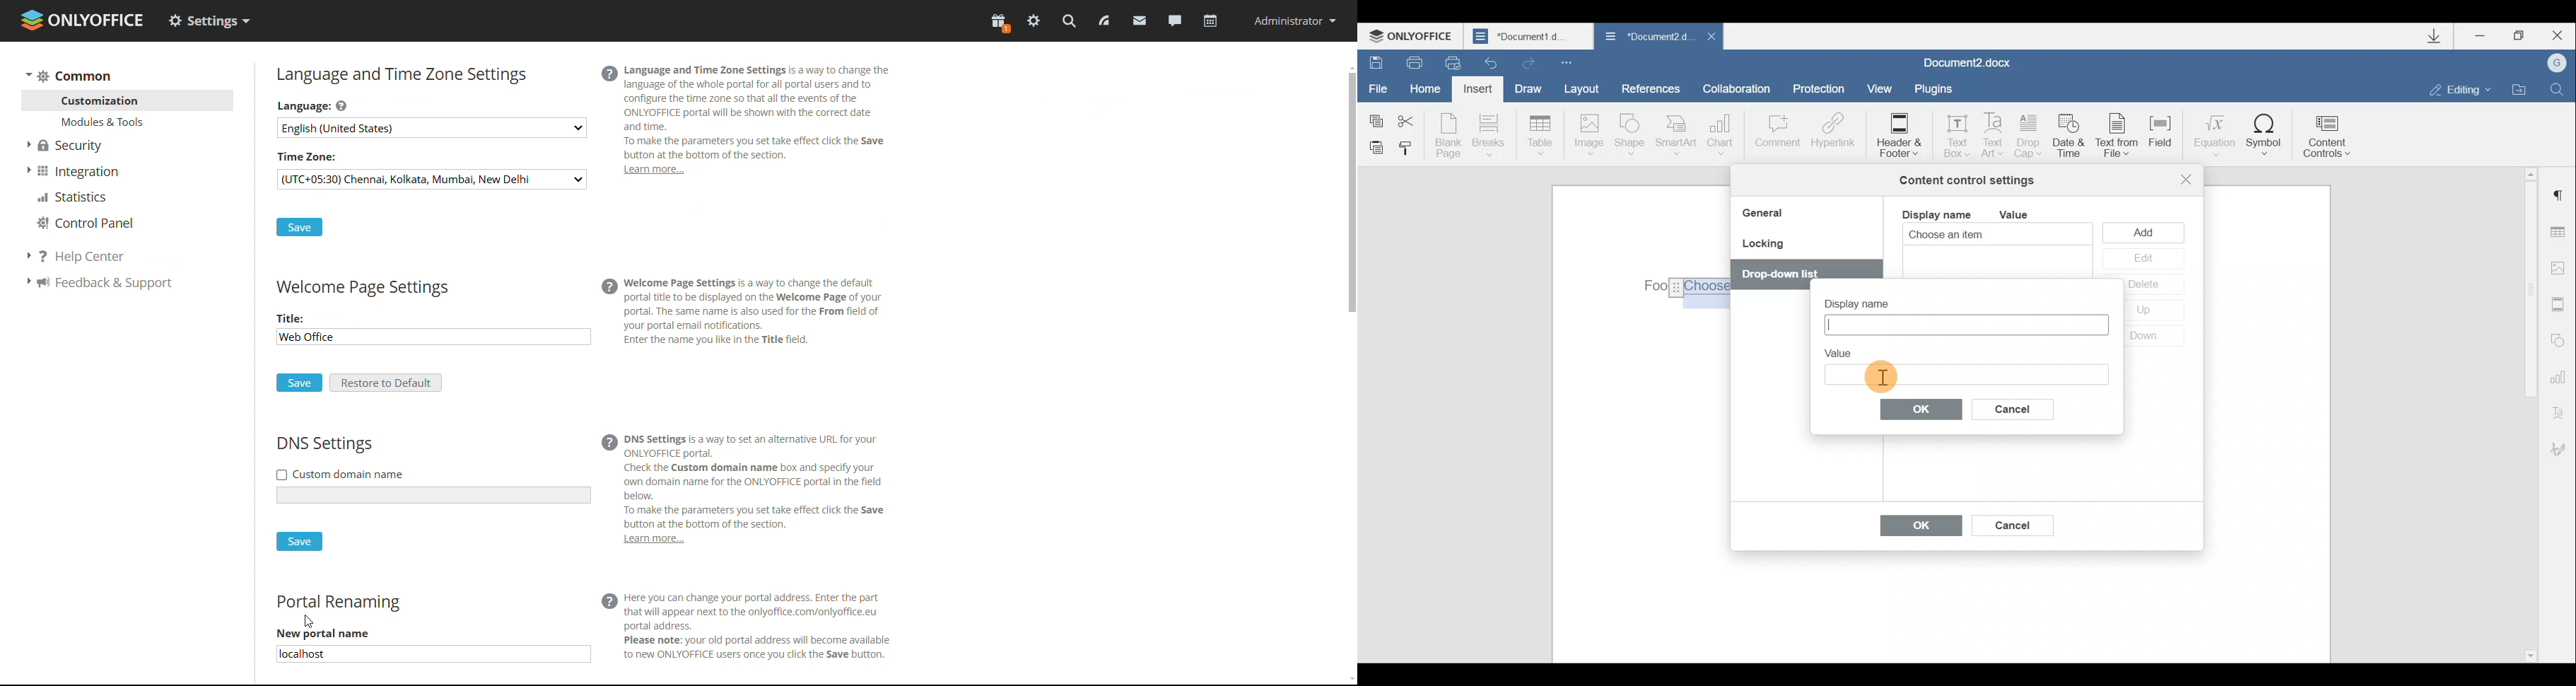 The height and width of the screenshot is (700, 2576). I want to click on Close, so click(1710, 40).